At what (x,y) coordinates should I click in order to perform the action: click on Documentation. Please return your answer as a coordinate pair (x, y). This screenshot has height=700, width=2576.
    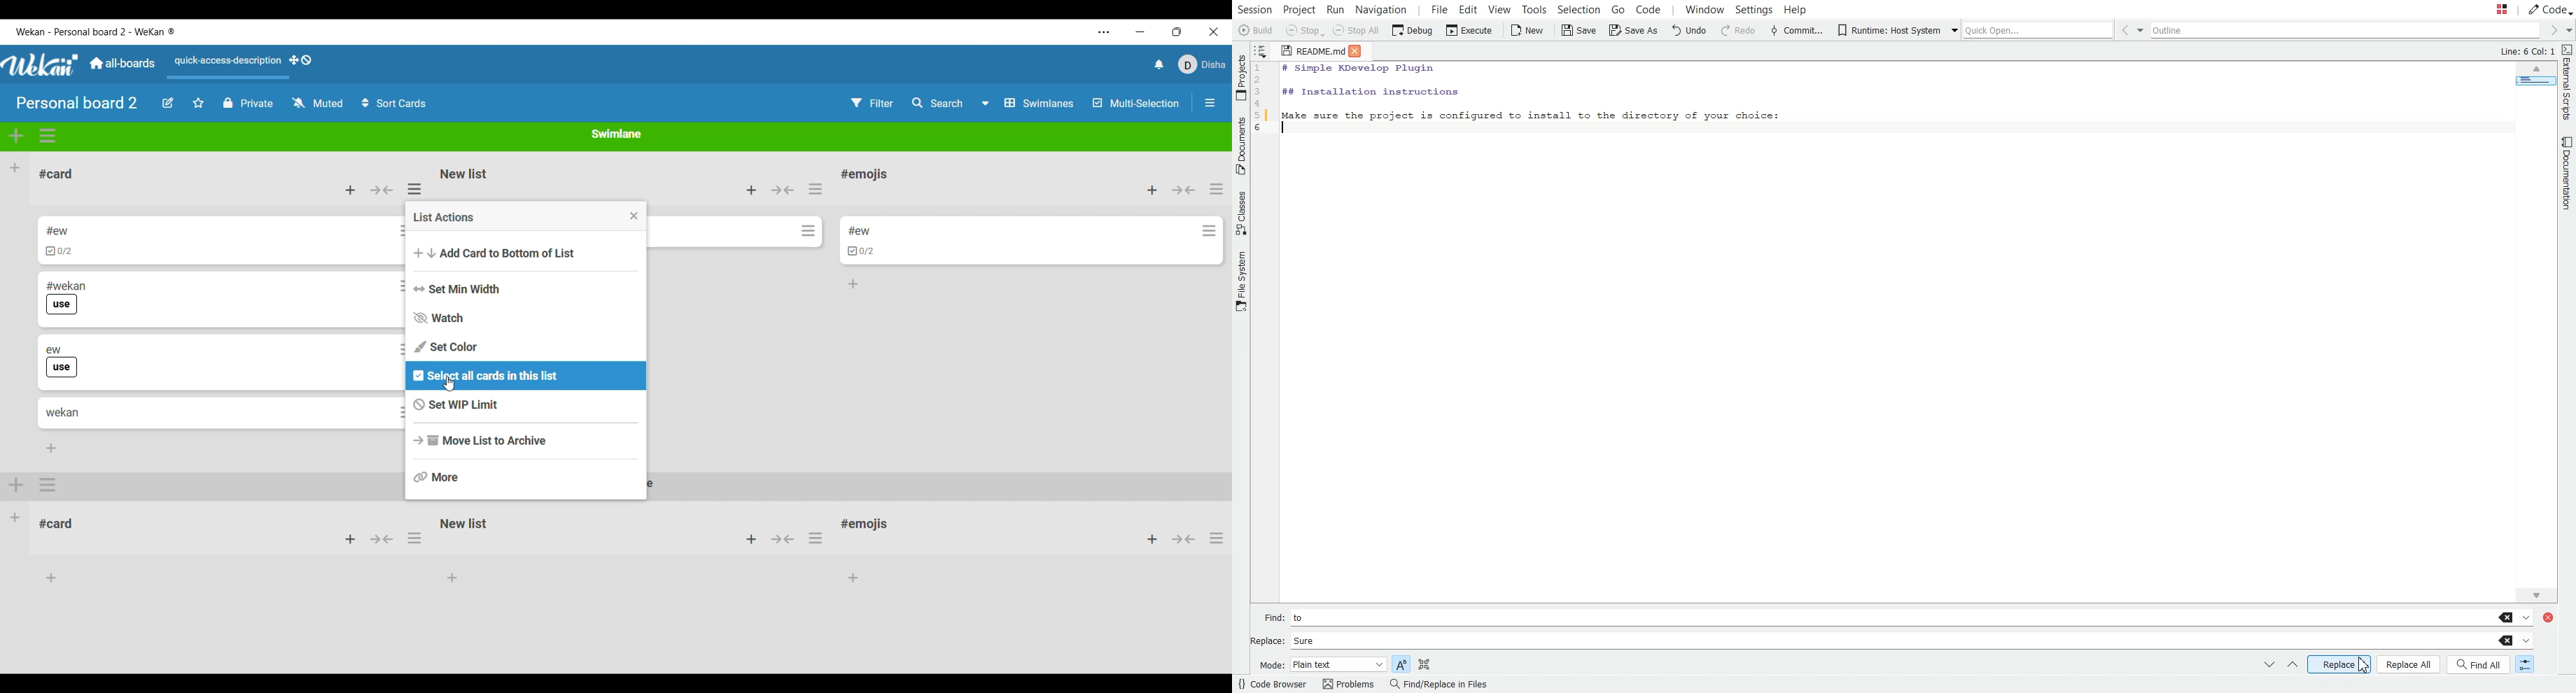
    Looking at the image, I should click on (2563, 174).